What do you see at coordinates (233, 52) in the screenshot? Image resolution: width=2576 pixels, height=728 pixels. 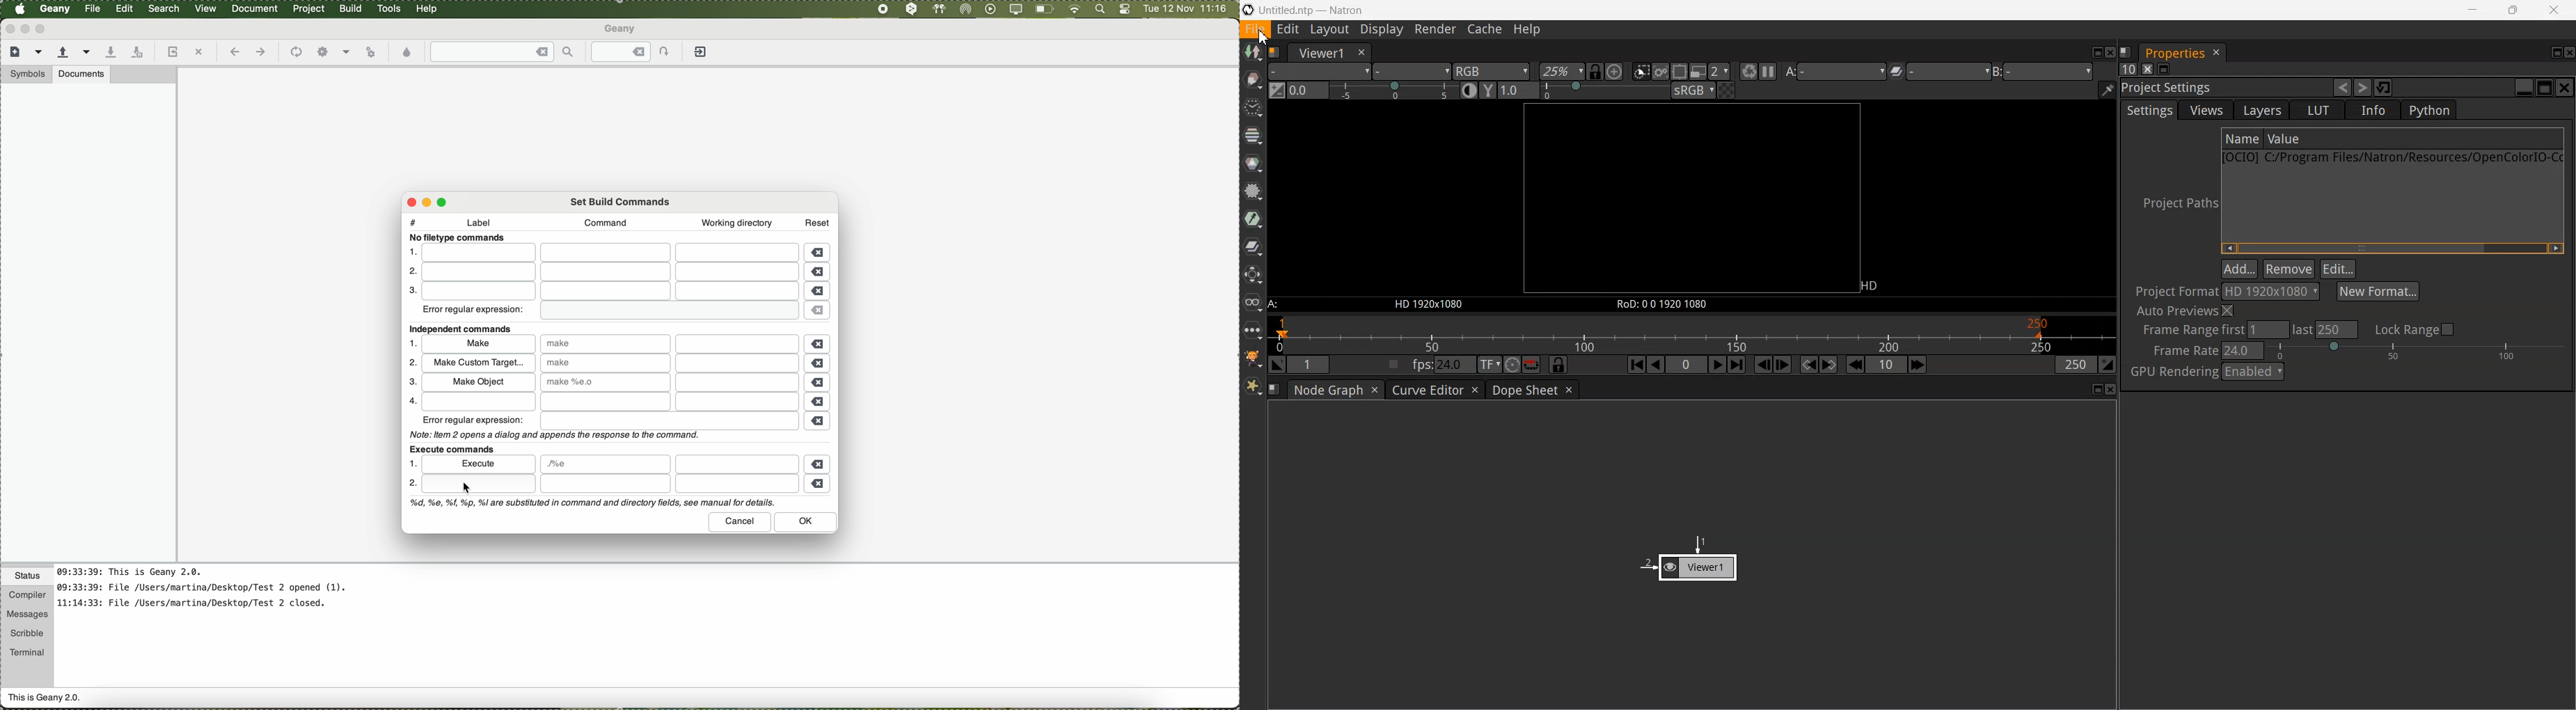 I see `navigate back a location` at bounding box center [233, 52].